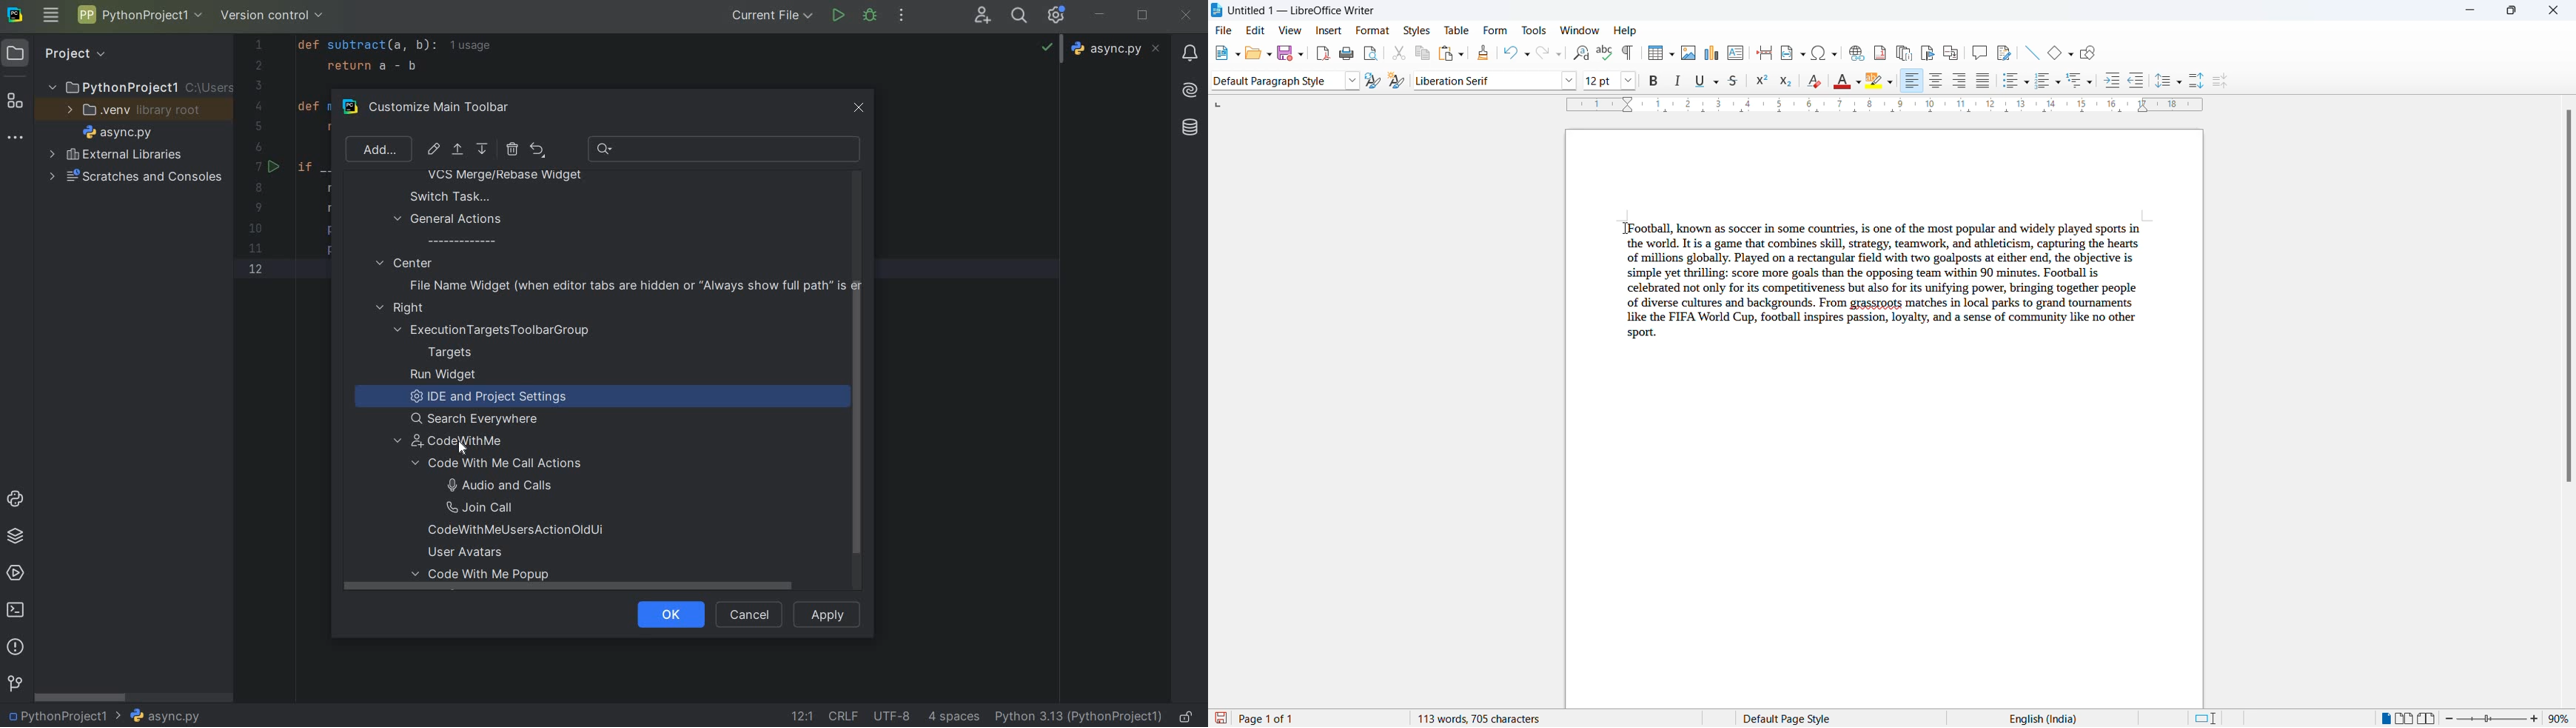 This screenshot has height=728, width=2576. I want to click on EDIT ICON, so click(434, 149).